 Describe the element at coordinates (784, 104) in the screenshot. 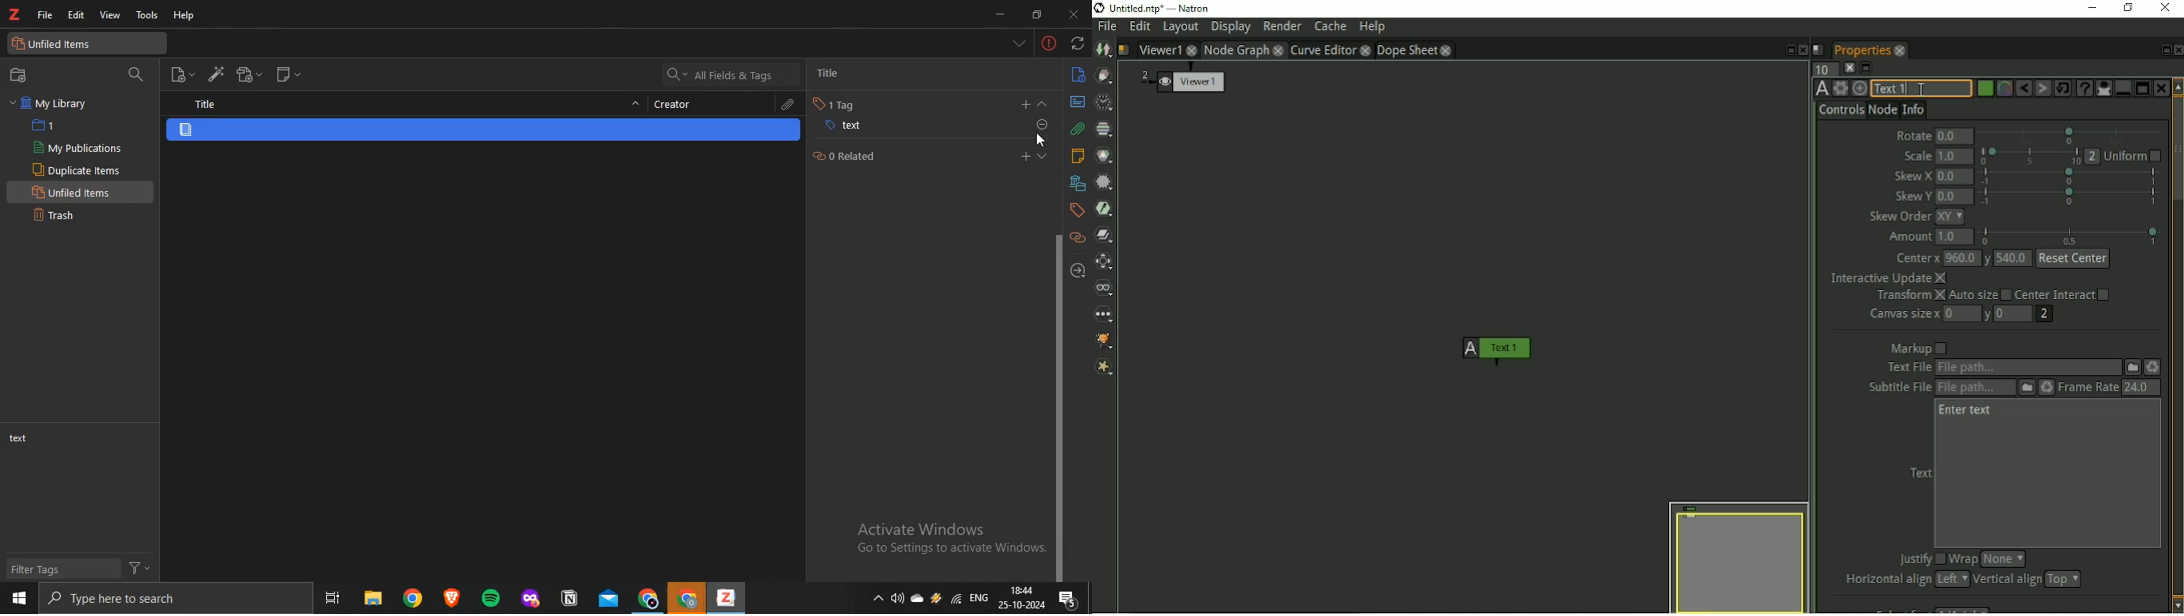

I see `attachments` at that location.